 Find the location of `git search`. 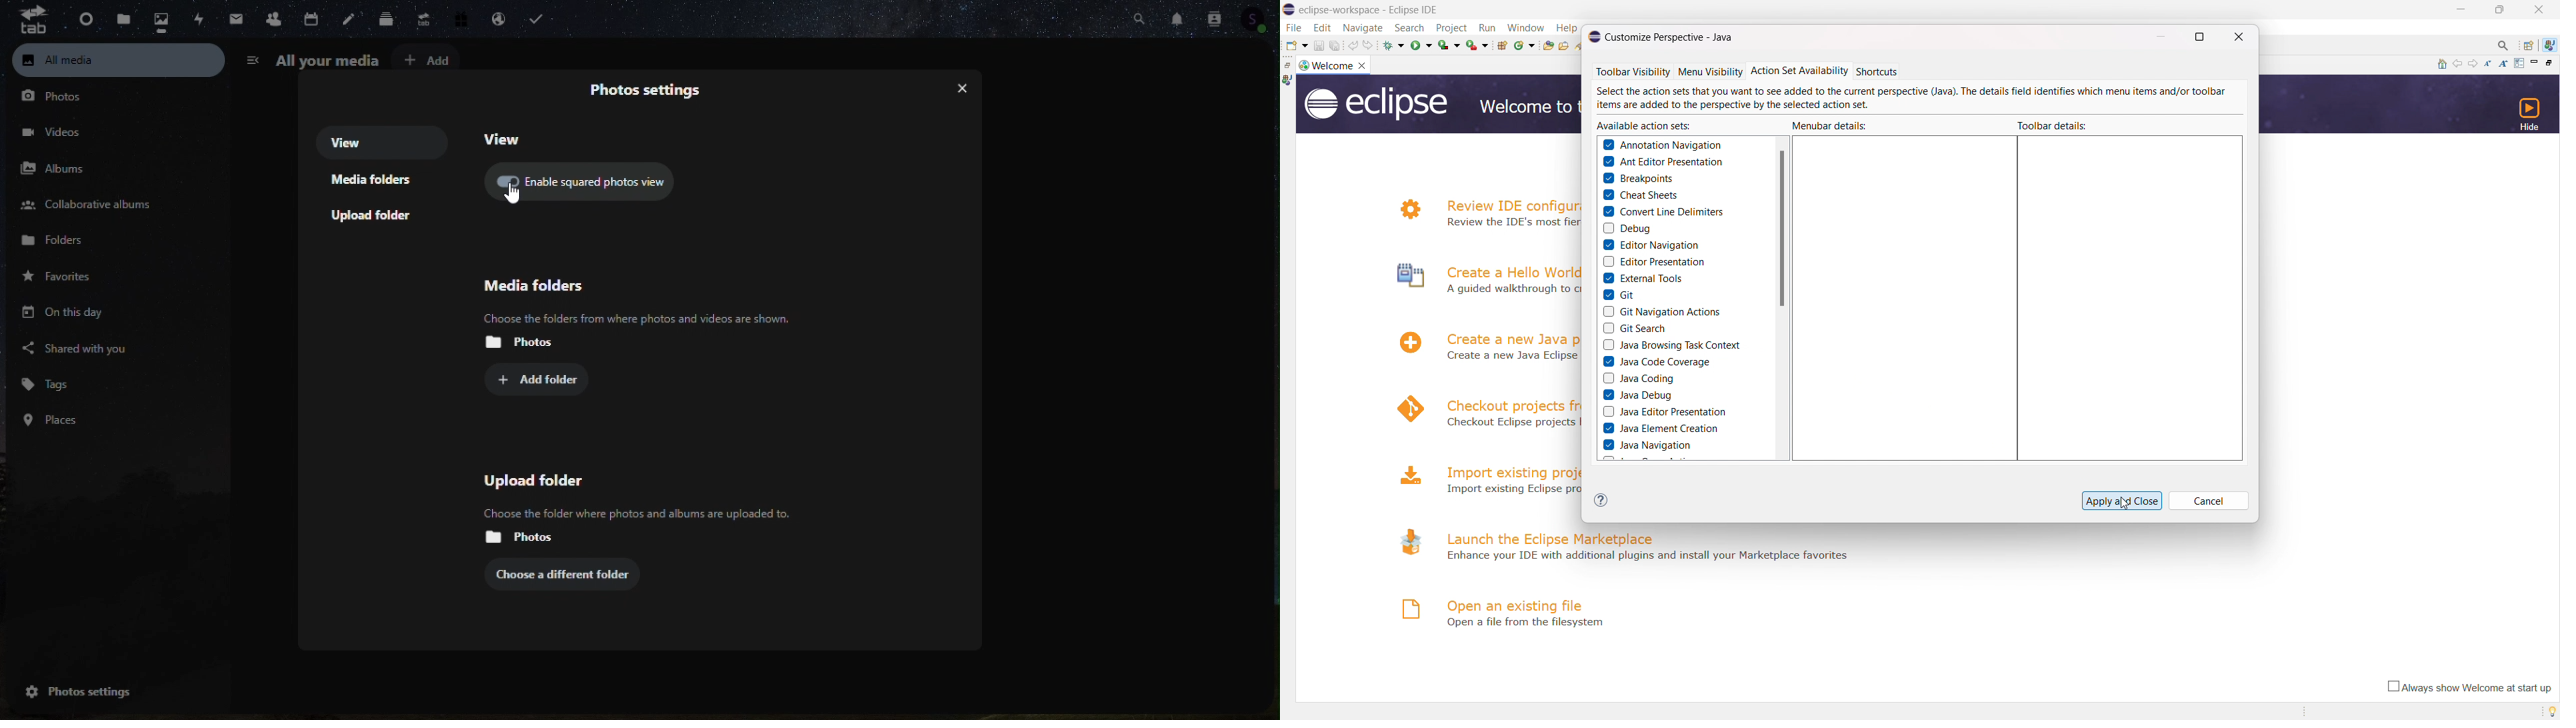

git search is located at coordinates (1633, 329).